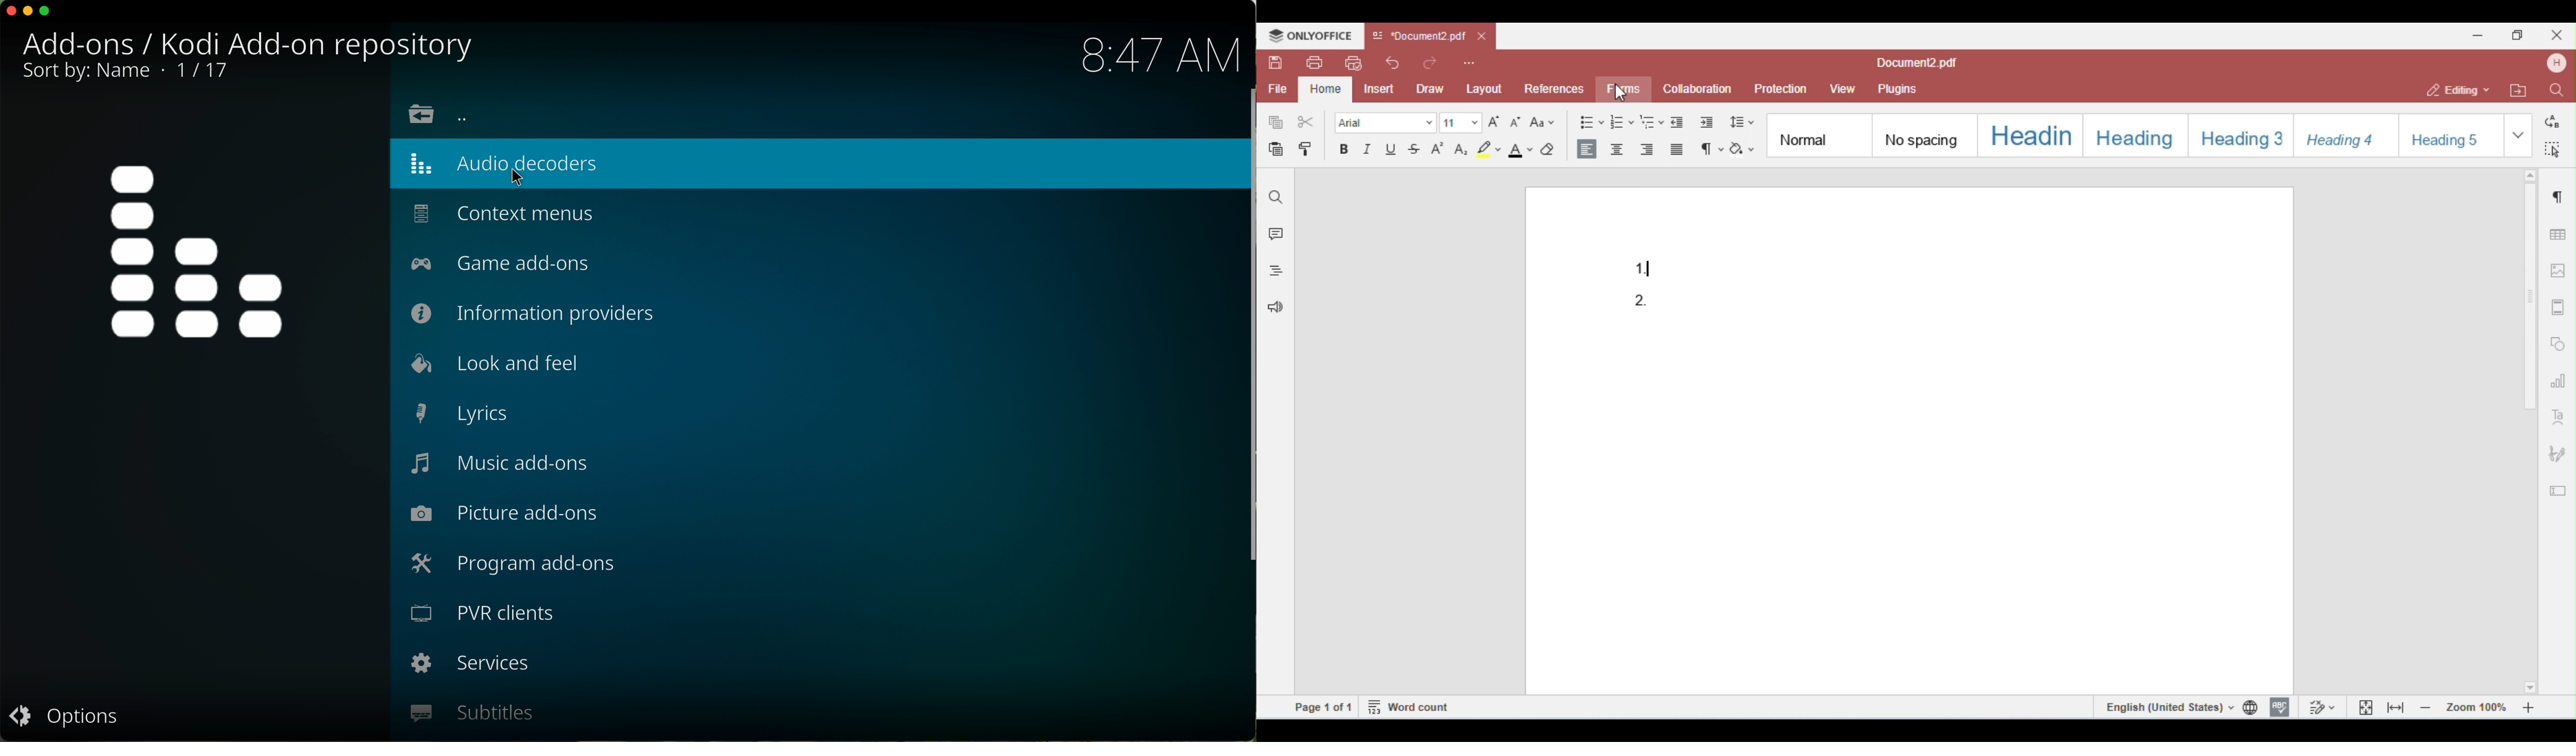 This screenshot has height=756, width=2576. I want to click on maximize program, so click(46, 12).